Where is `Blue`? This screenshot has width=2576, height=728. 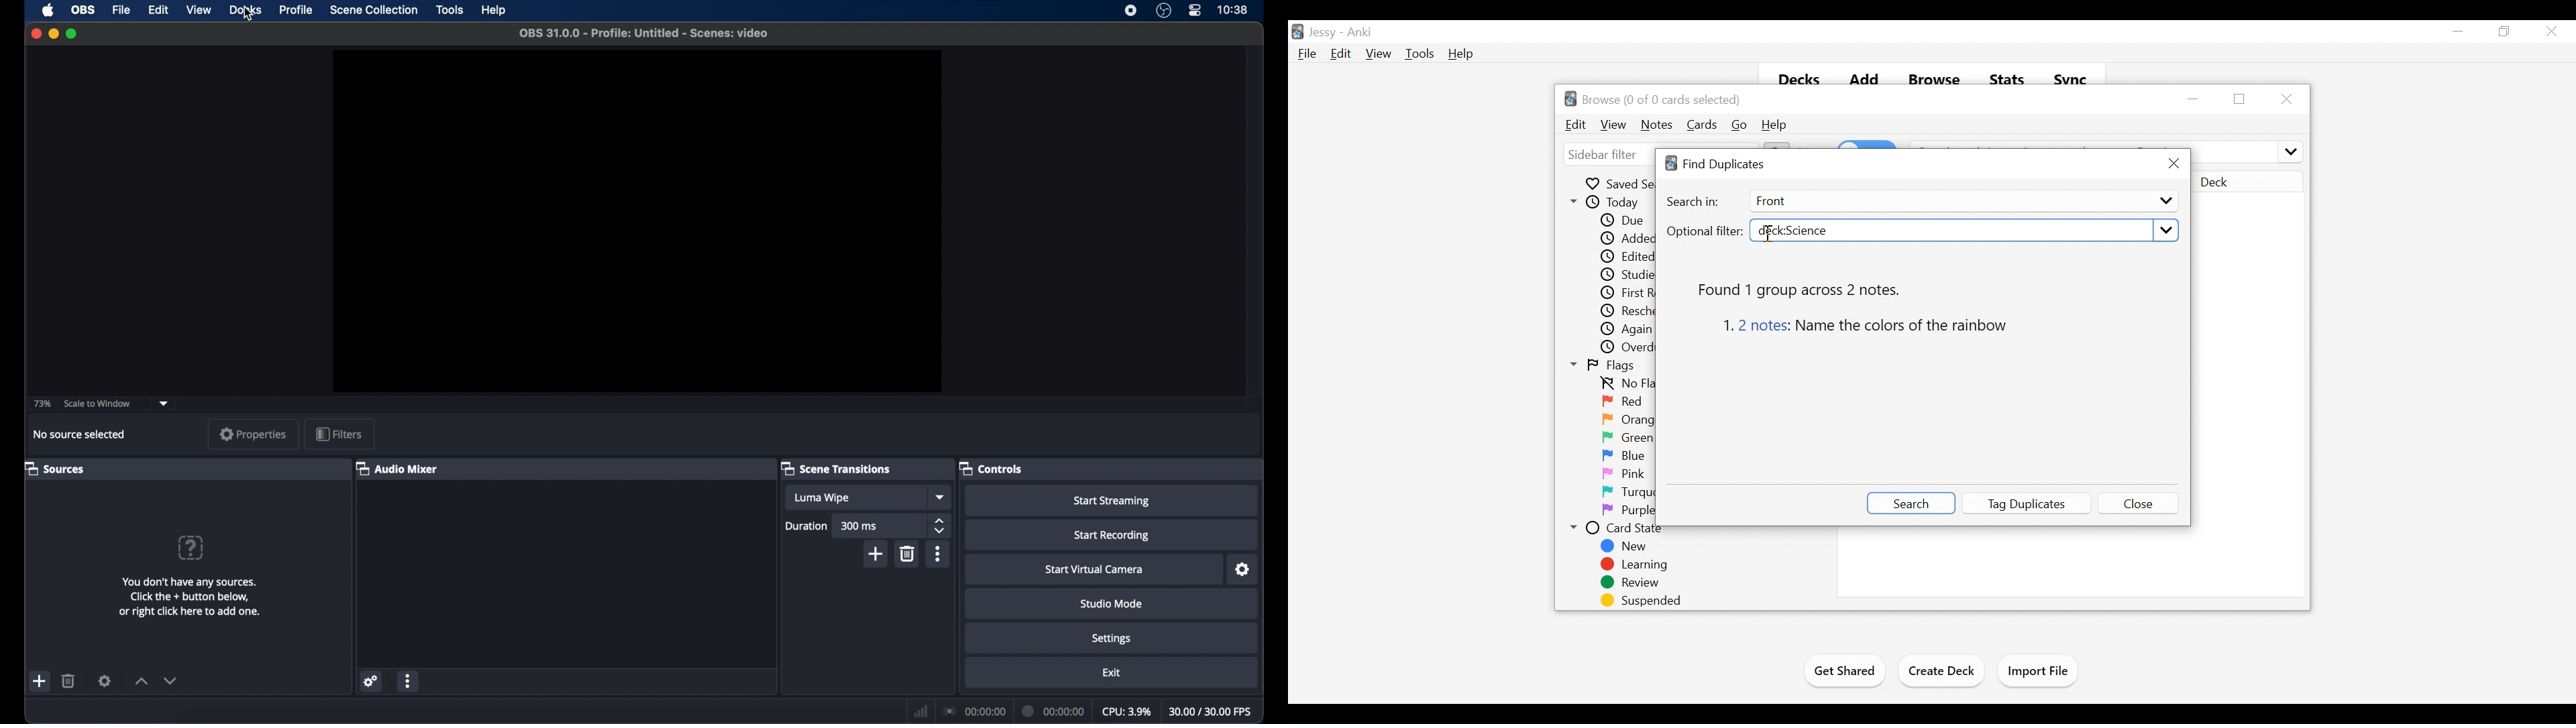 Blue is located at coordinates (1624, 456).